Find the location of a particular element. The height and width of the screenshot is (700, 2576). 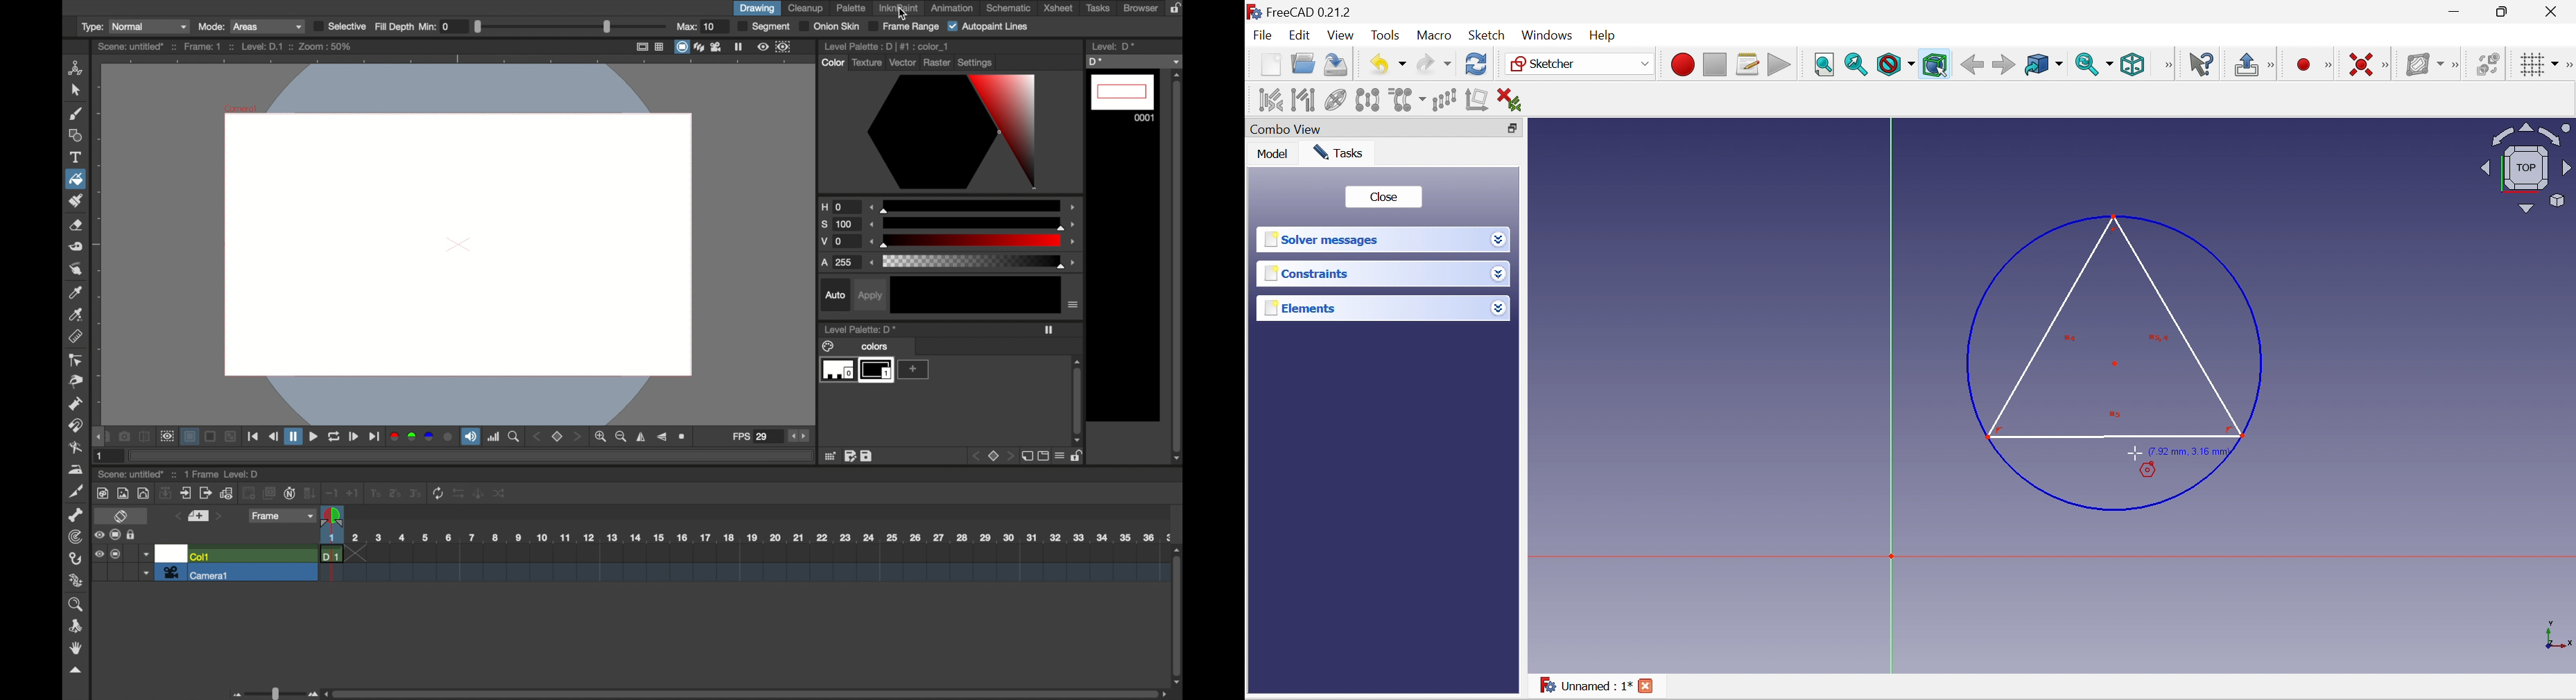

Open is located at coordinates (1304, 65).